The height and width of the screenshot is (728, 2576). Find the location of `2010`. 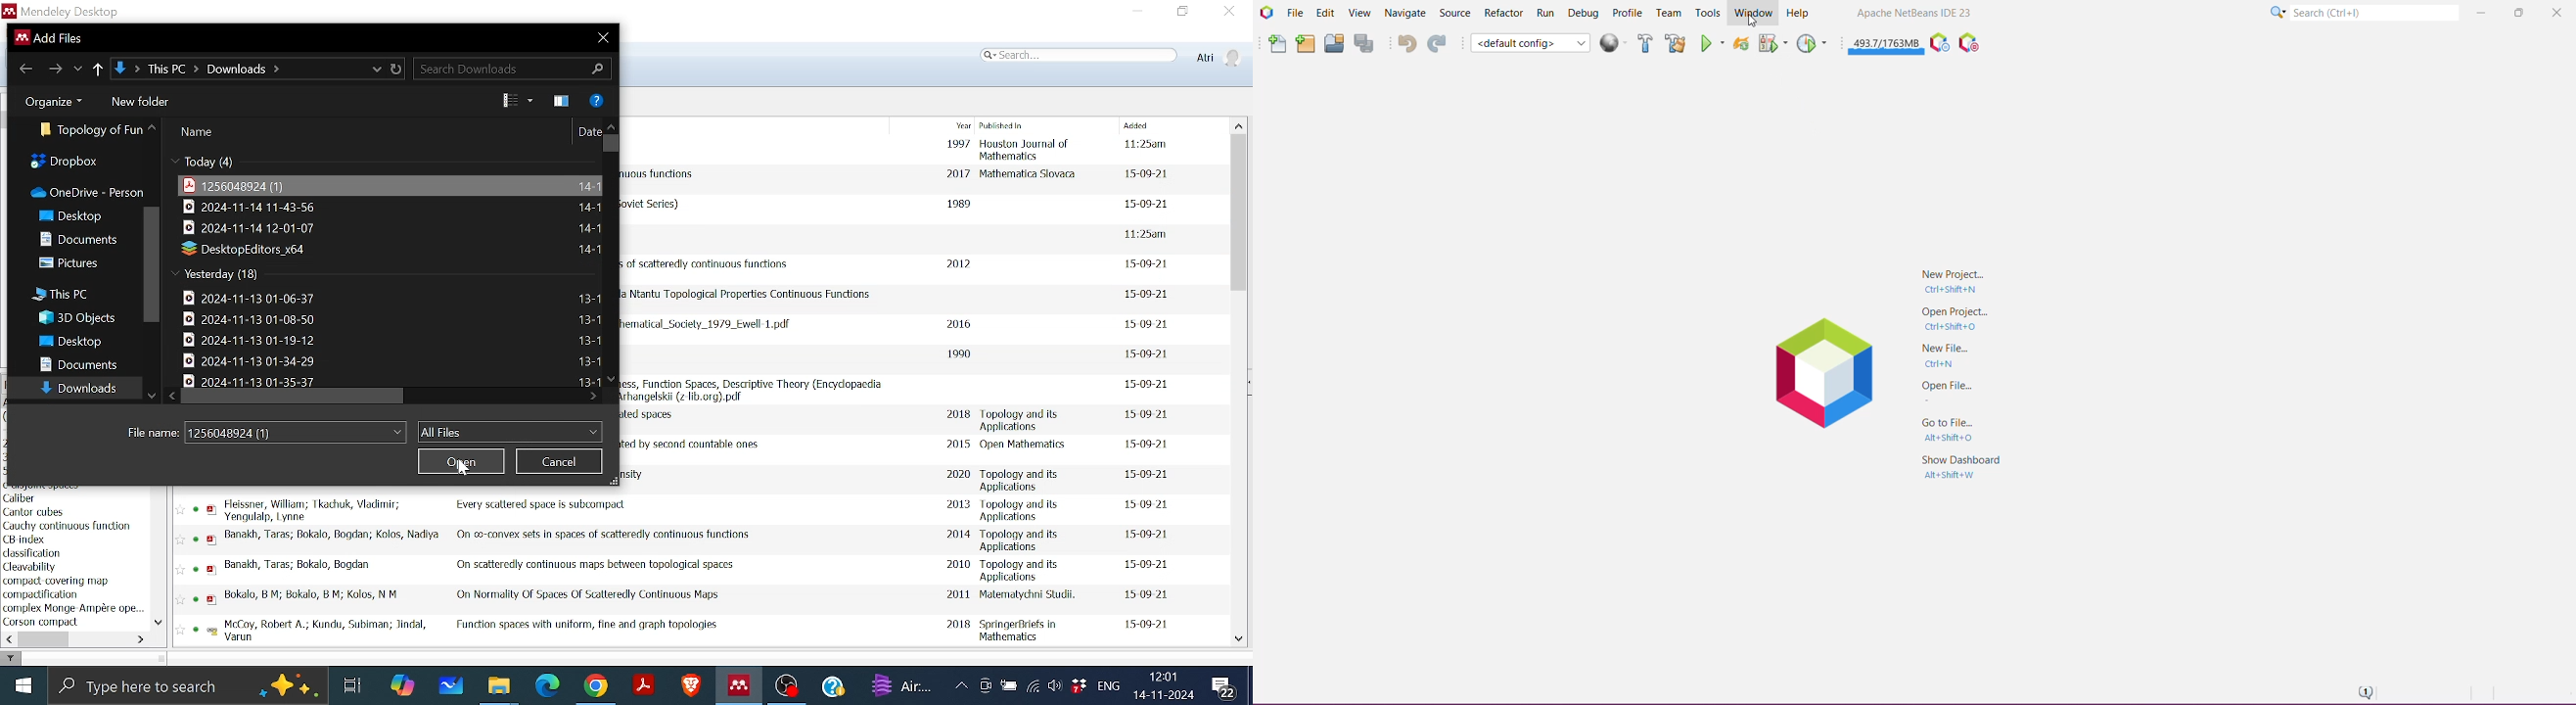

2010 is located at coordinates (959, 565).